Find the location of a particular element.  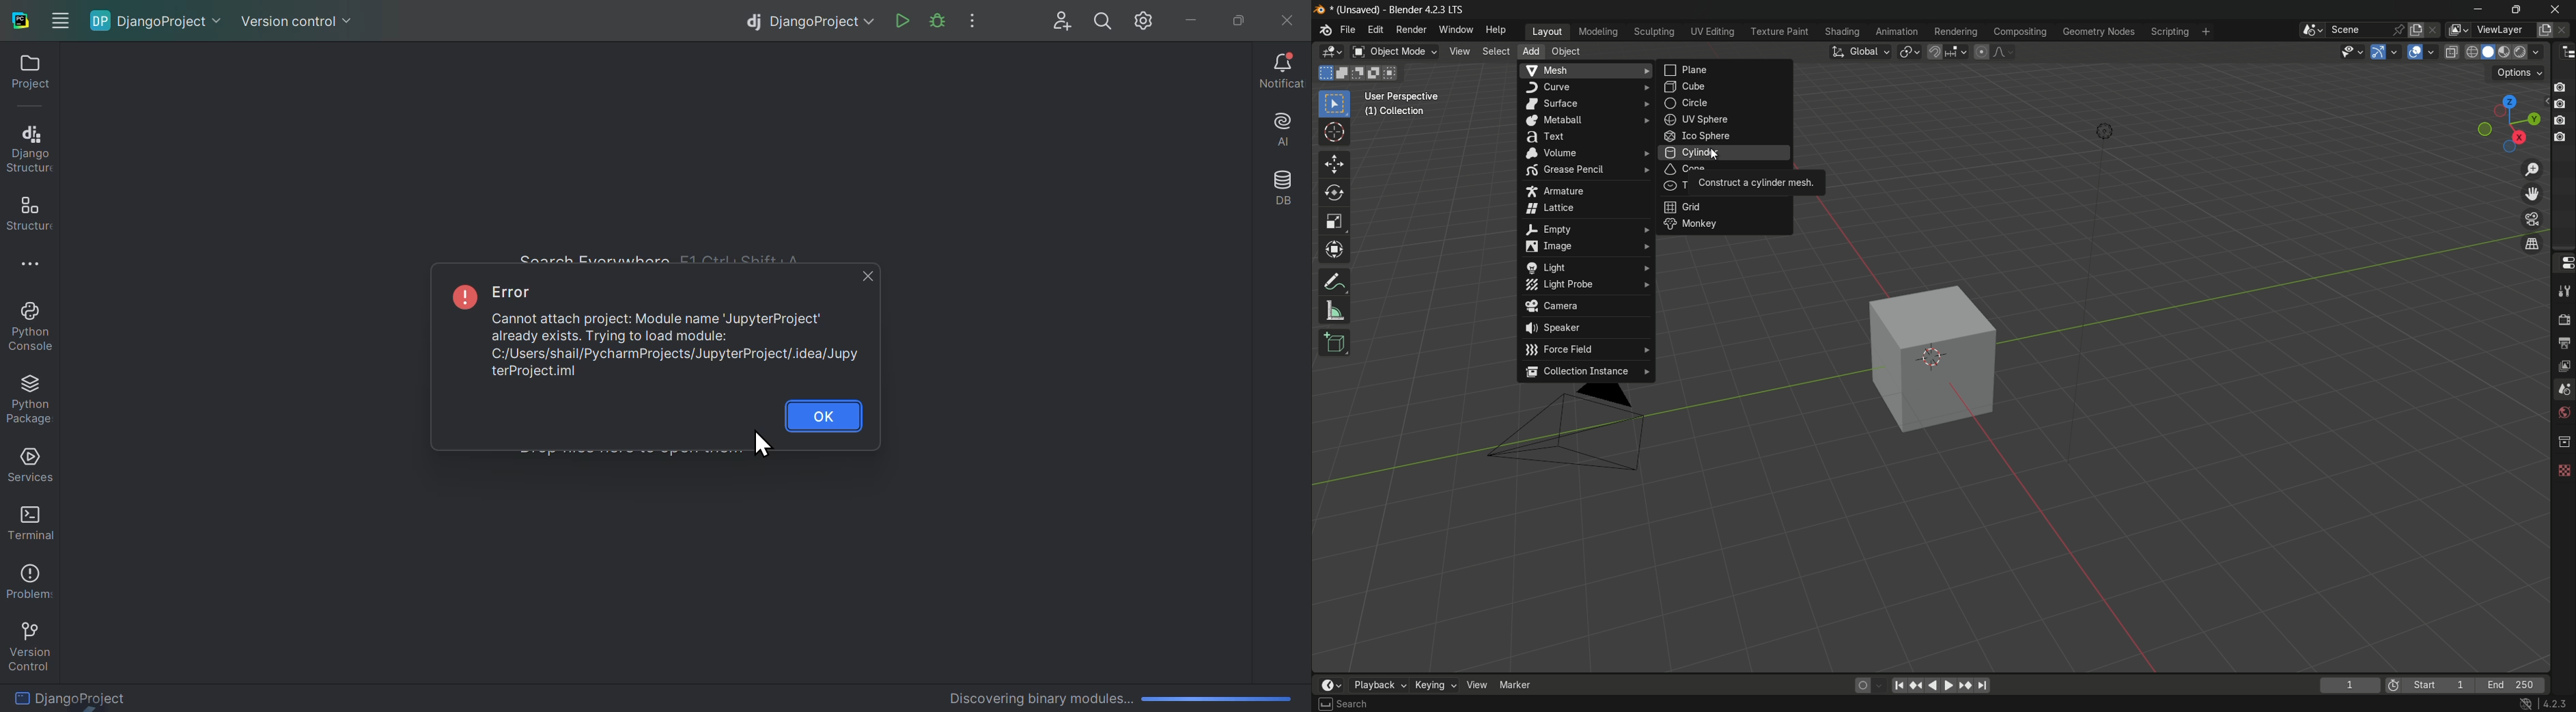

add cube is located at coordinates (1334, 343).